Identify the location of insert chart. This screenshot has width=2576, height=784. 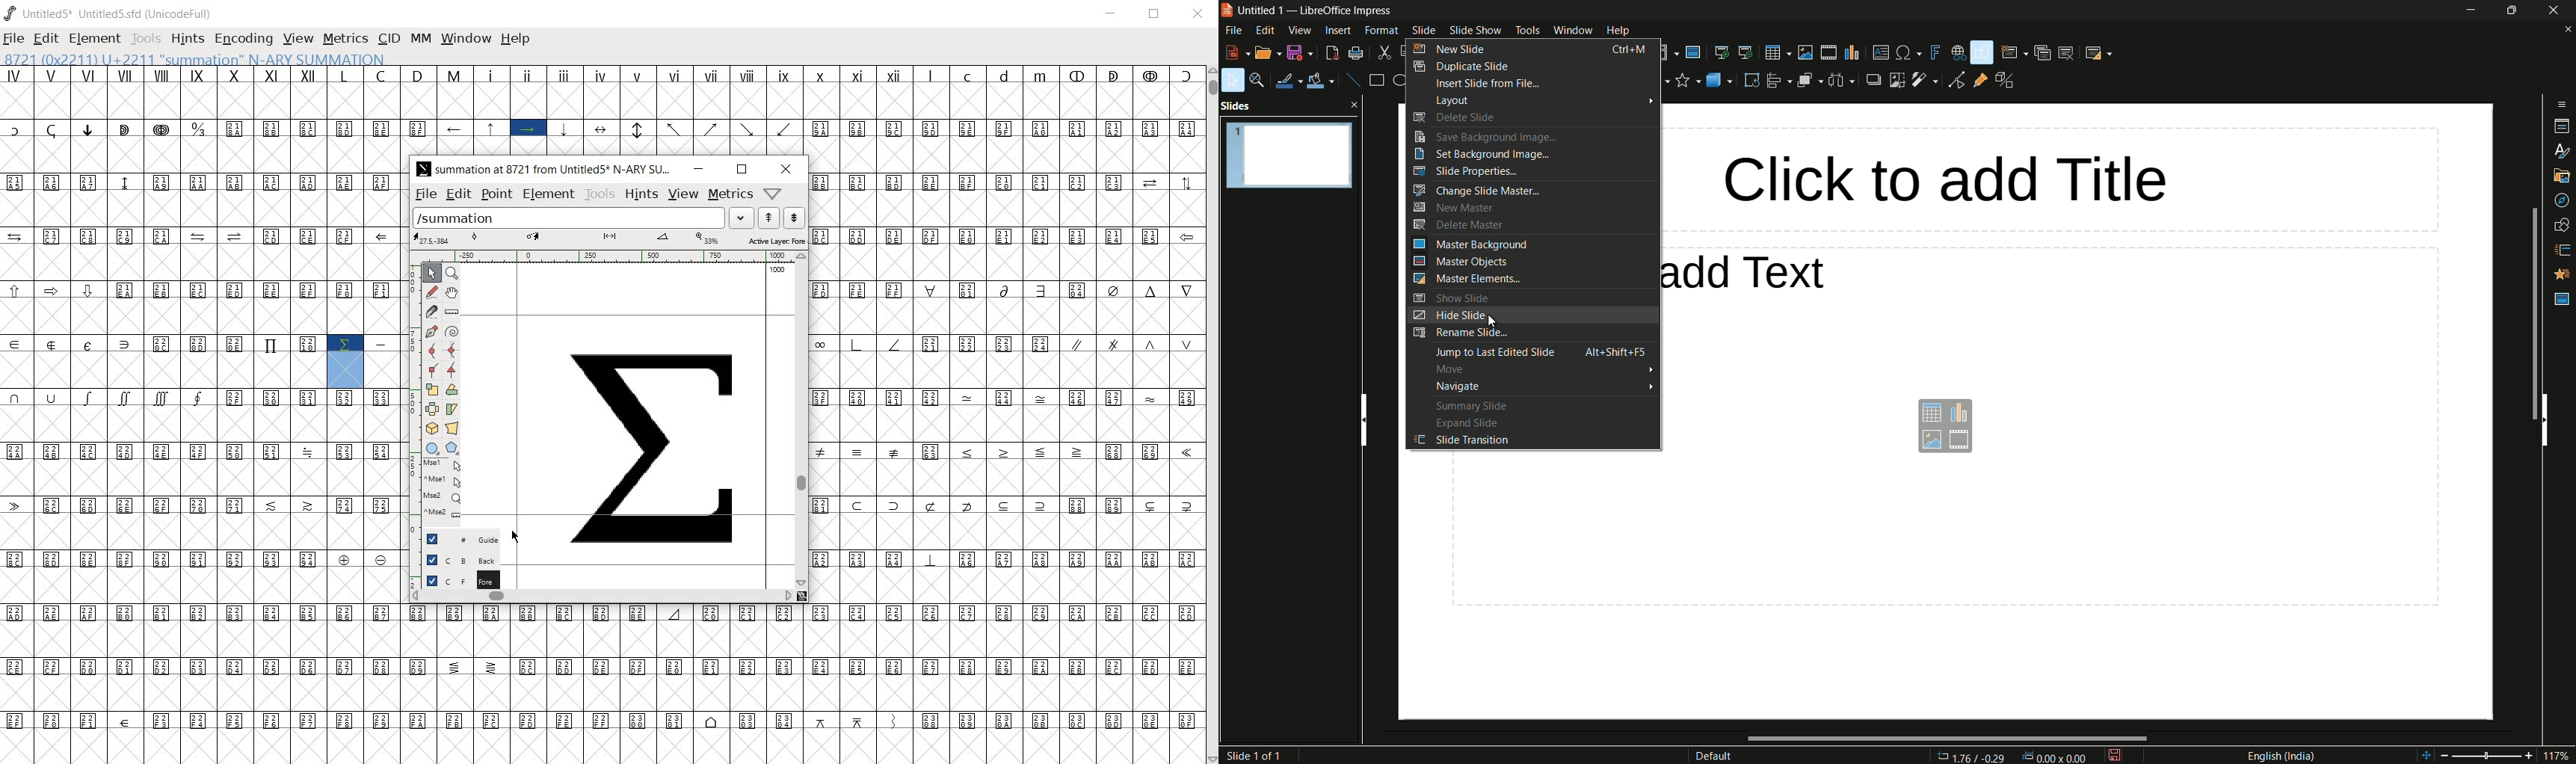
(1959, 413).